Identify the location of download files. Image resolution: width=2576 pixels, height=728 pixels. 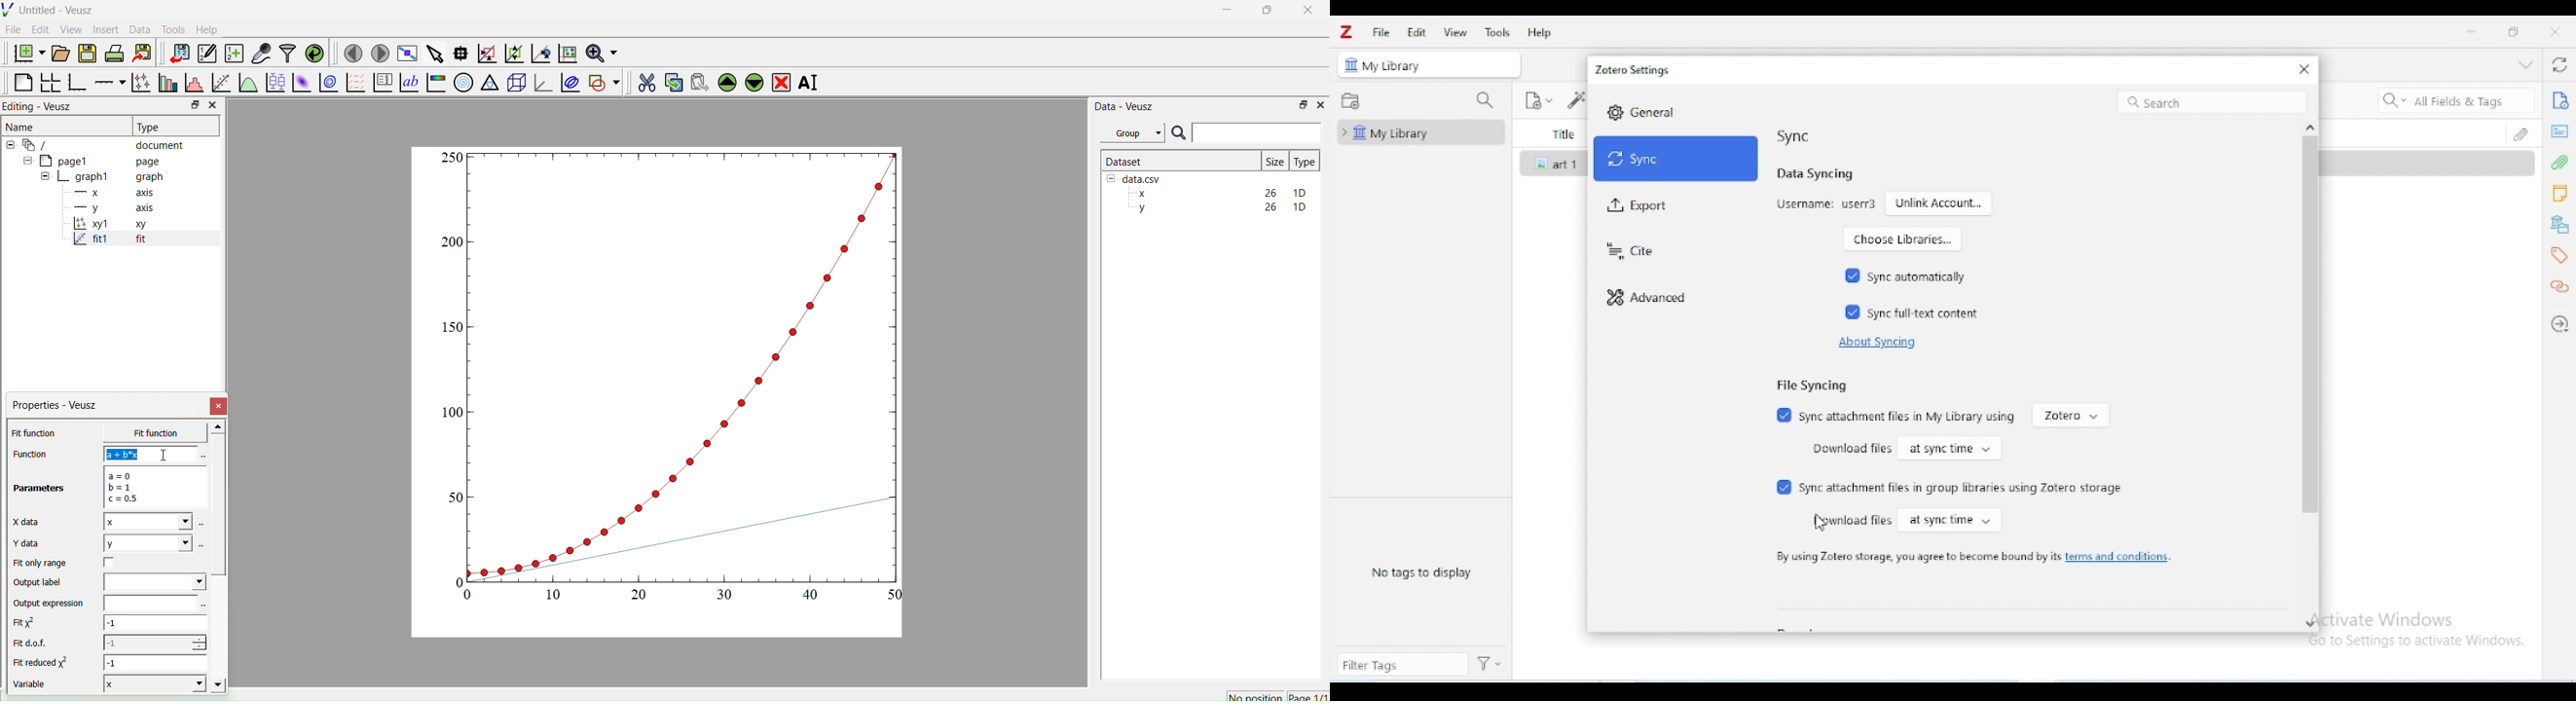
(1849, 448).